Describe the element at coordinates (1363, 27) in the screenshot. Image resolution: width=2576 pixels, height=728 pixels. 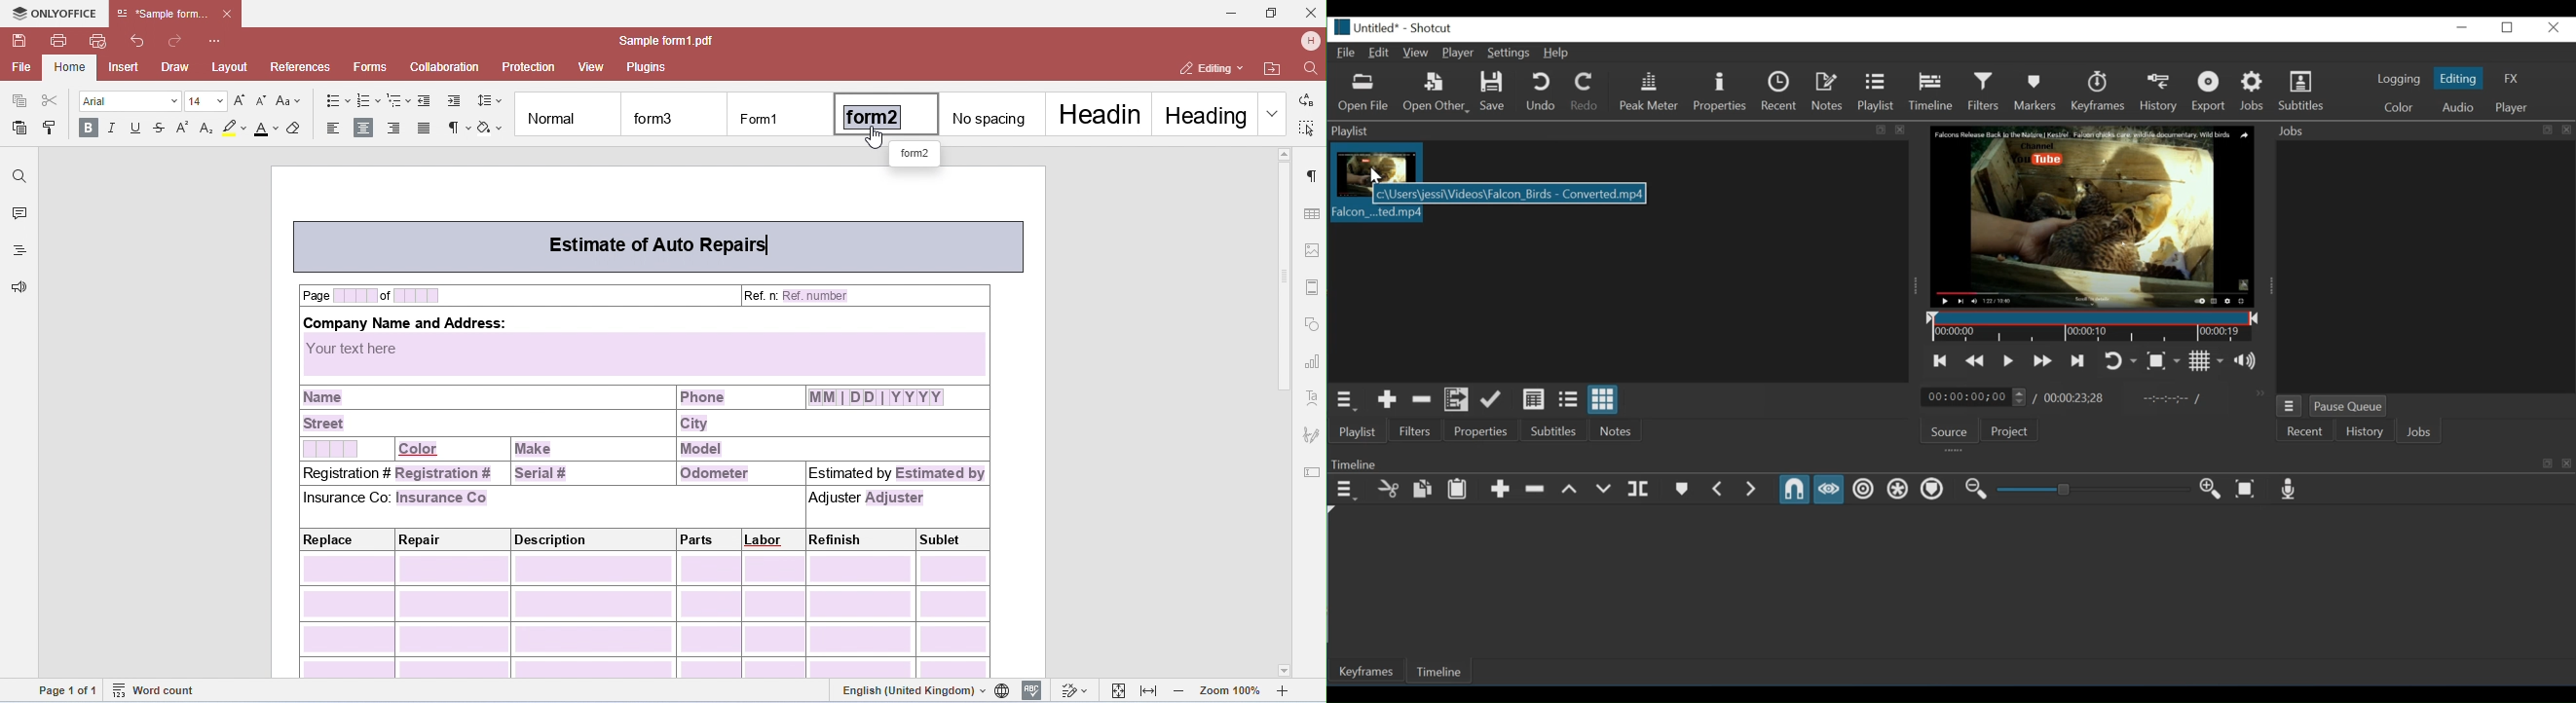
I see `File name` at that location.